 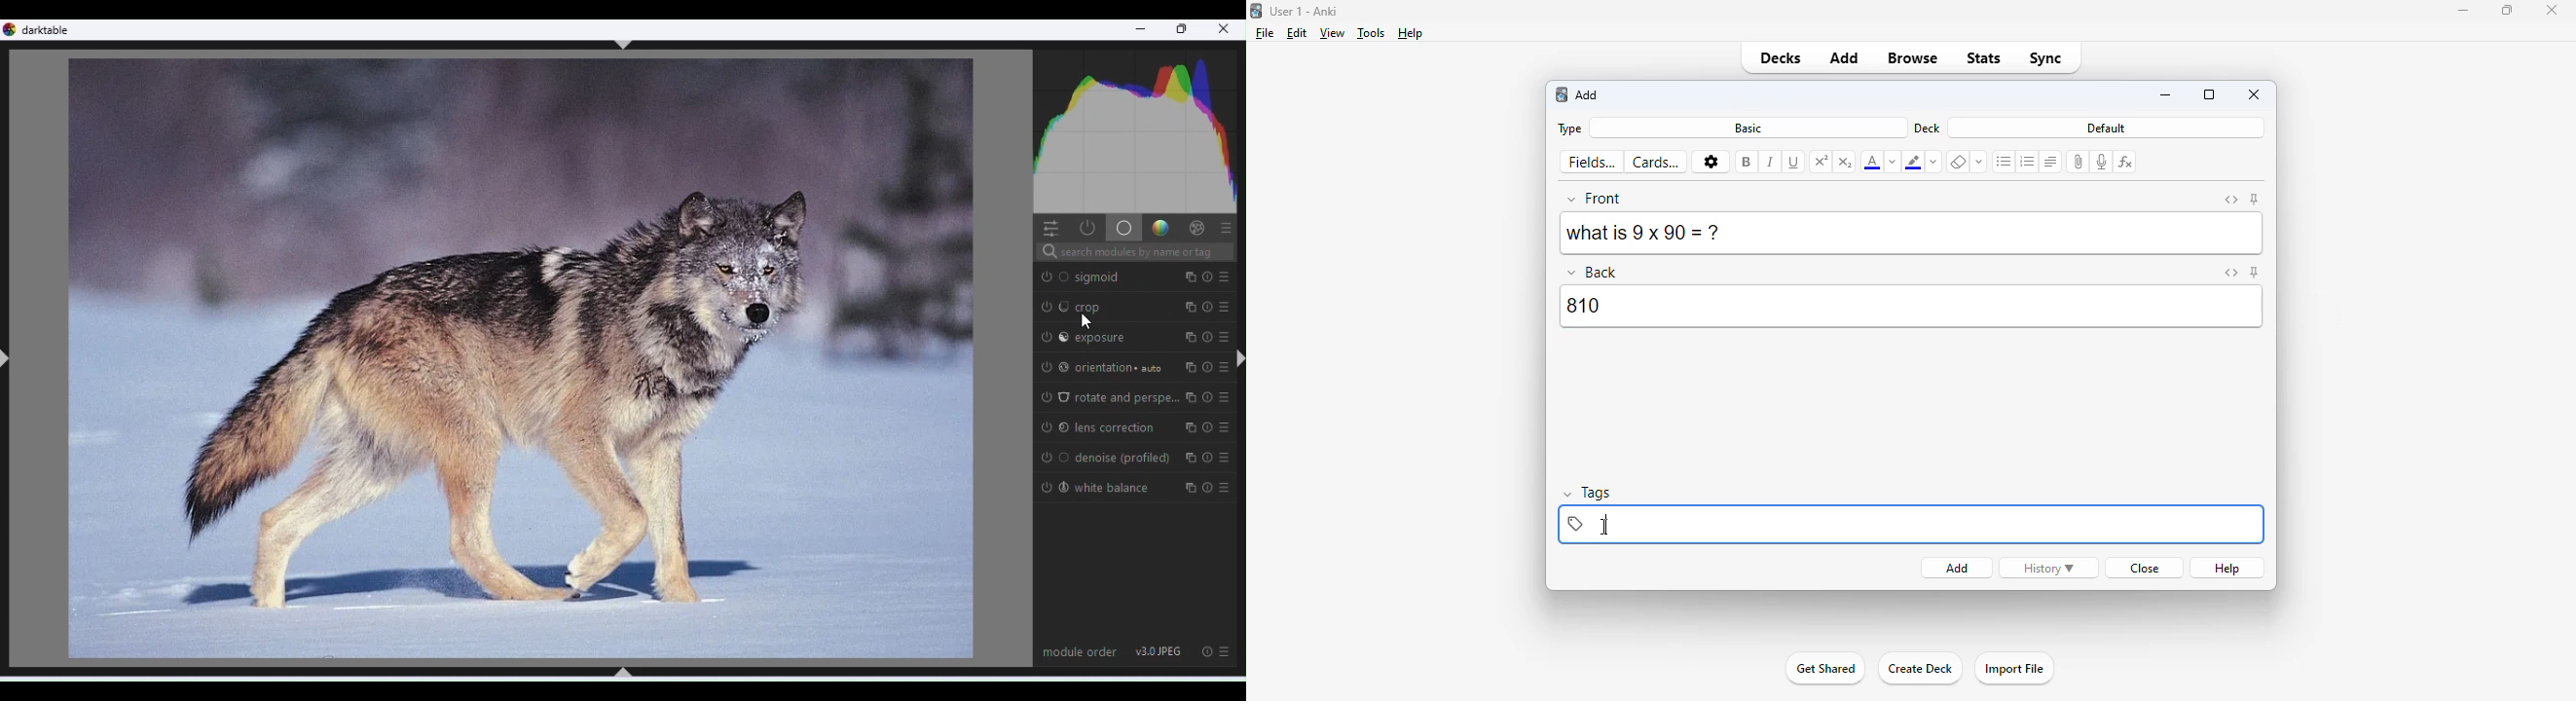 What do you see at coordinates (1159, 226) in the screenshot?
I see `Gradient` at bounding box center [1159, 226].